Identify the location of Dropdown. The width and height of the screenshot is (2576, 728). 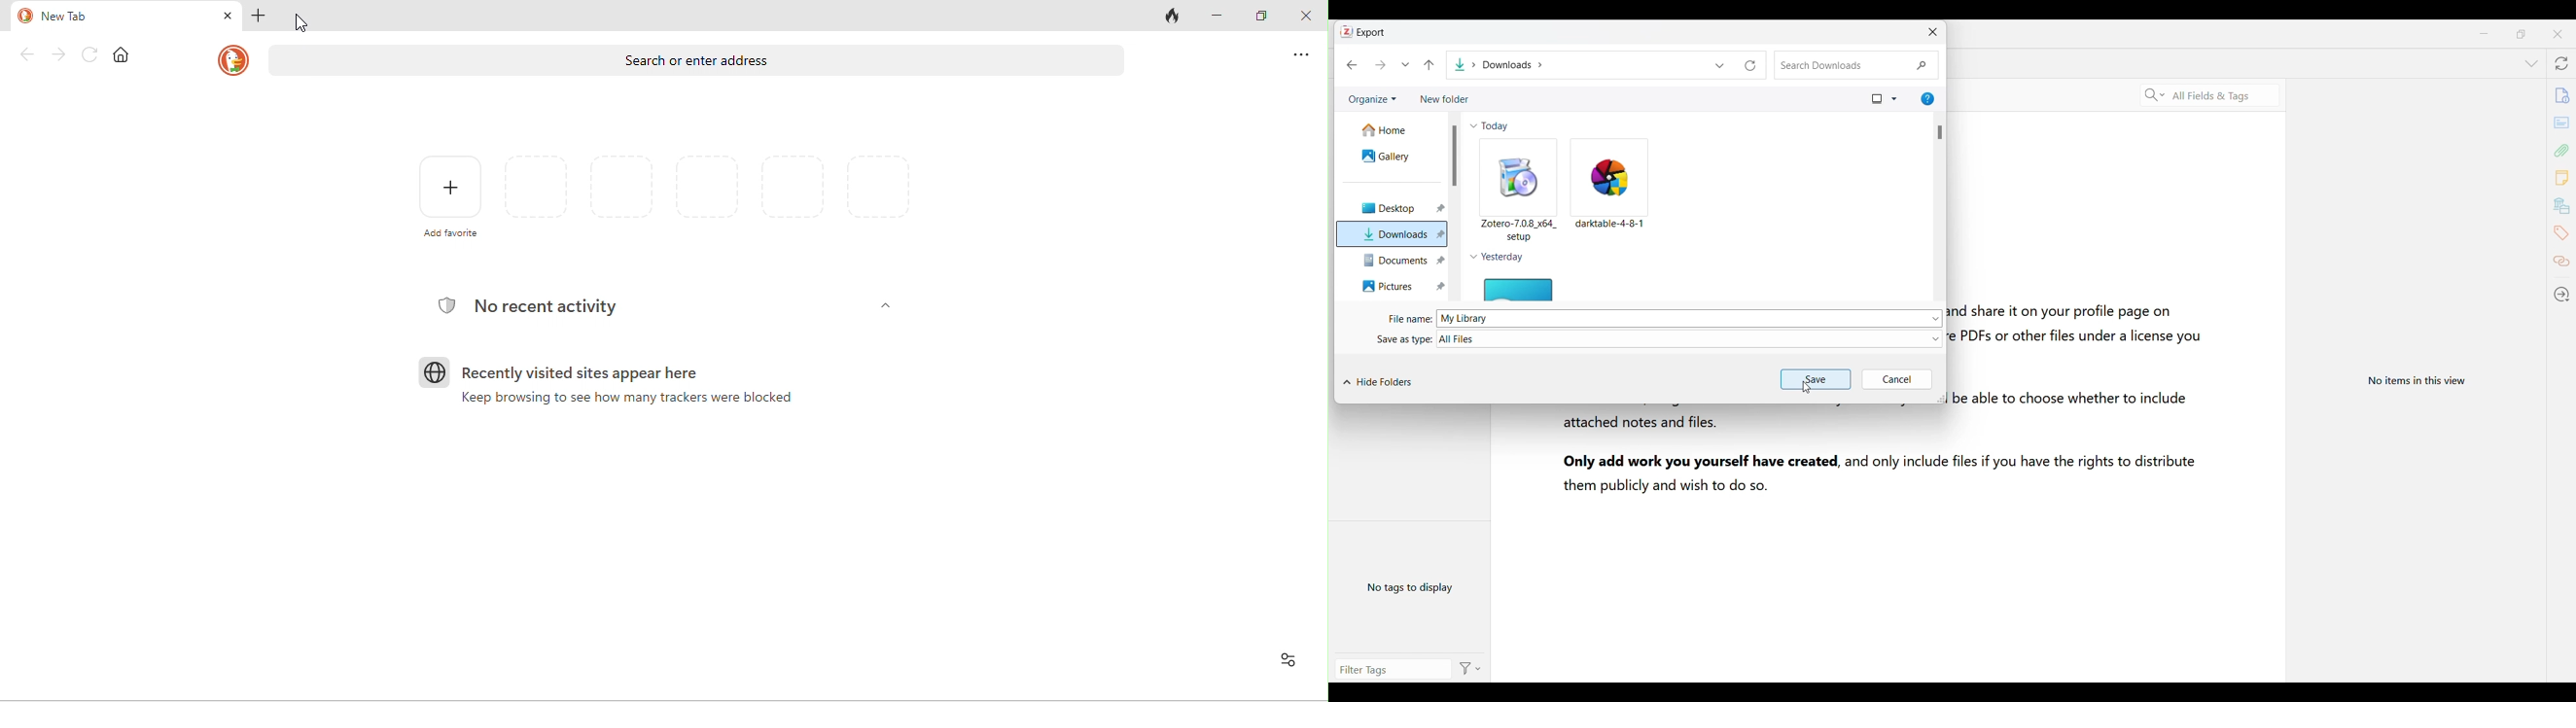
(1715, 65).